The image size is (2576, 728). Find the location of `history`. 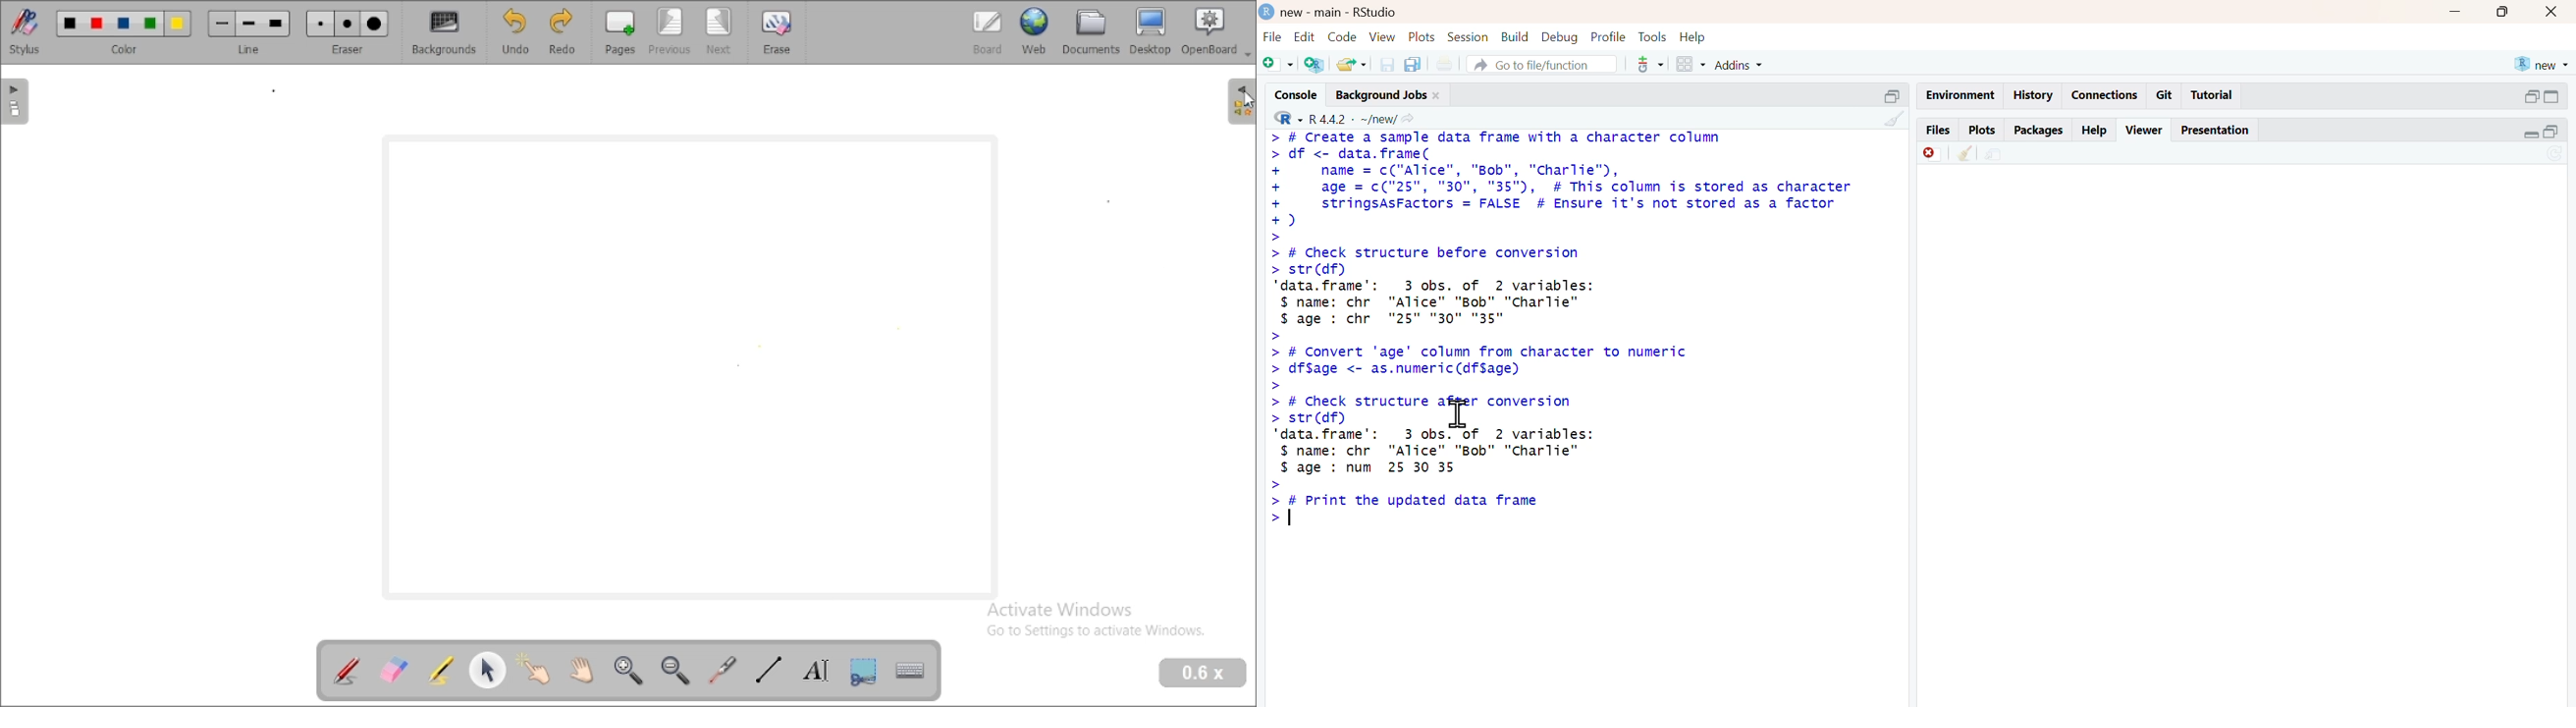

history is located at coordinates (2034, 96).